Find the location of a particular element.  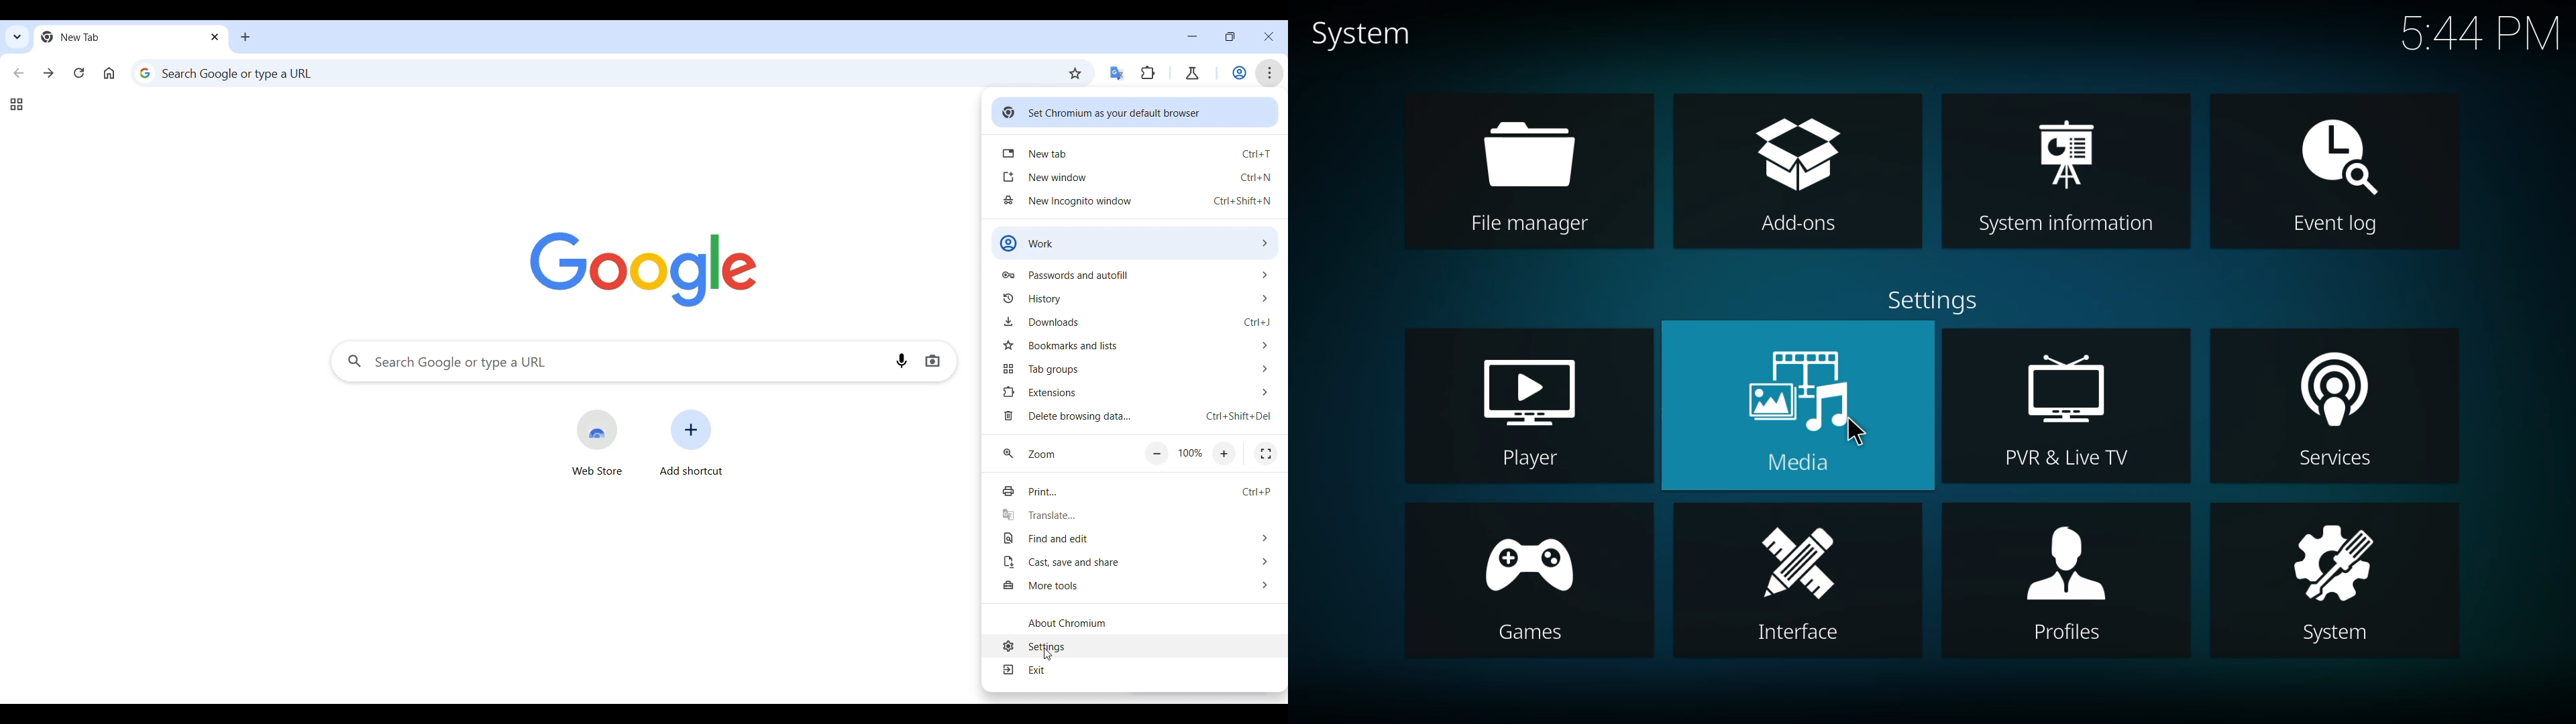

History  is located at coordinates (1137, 298).